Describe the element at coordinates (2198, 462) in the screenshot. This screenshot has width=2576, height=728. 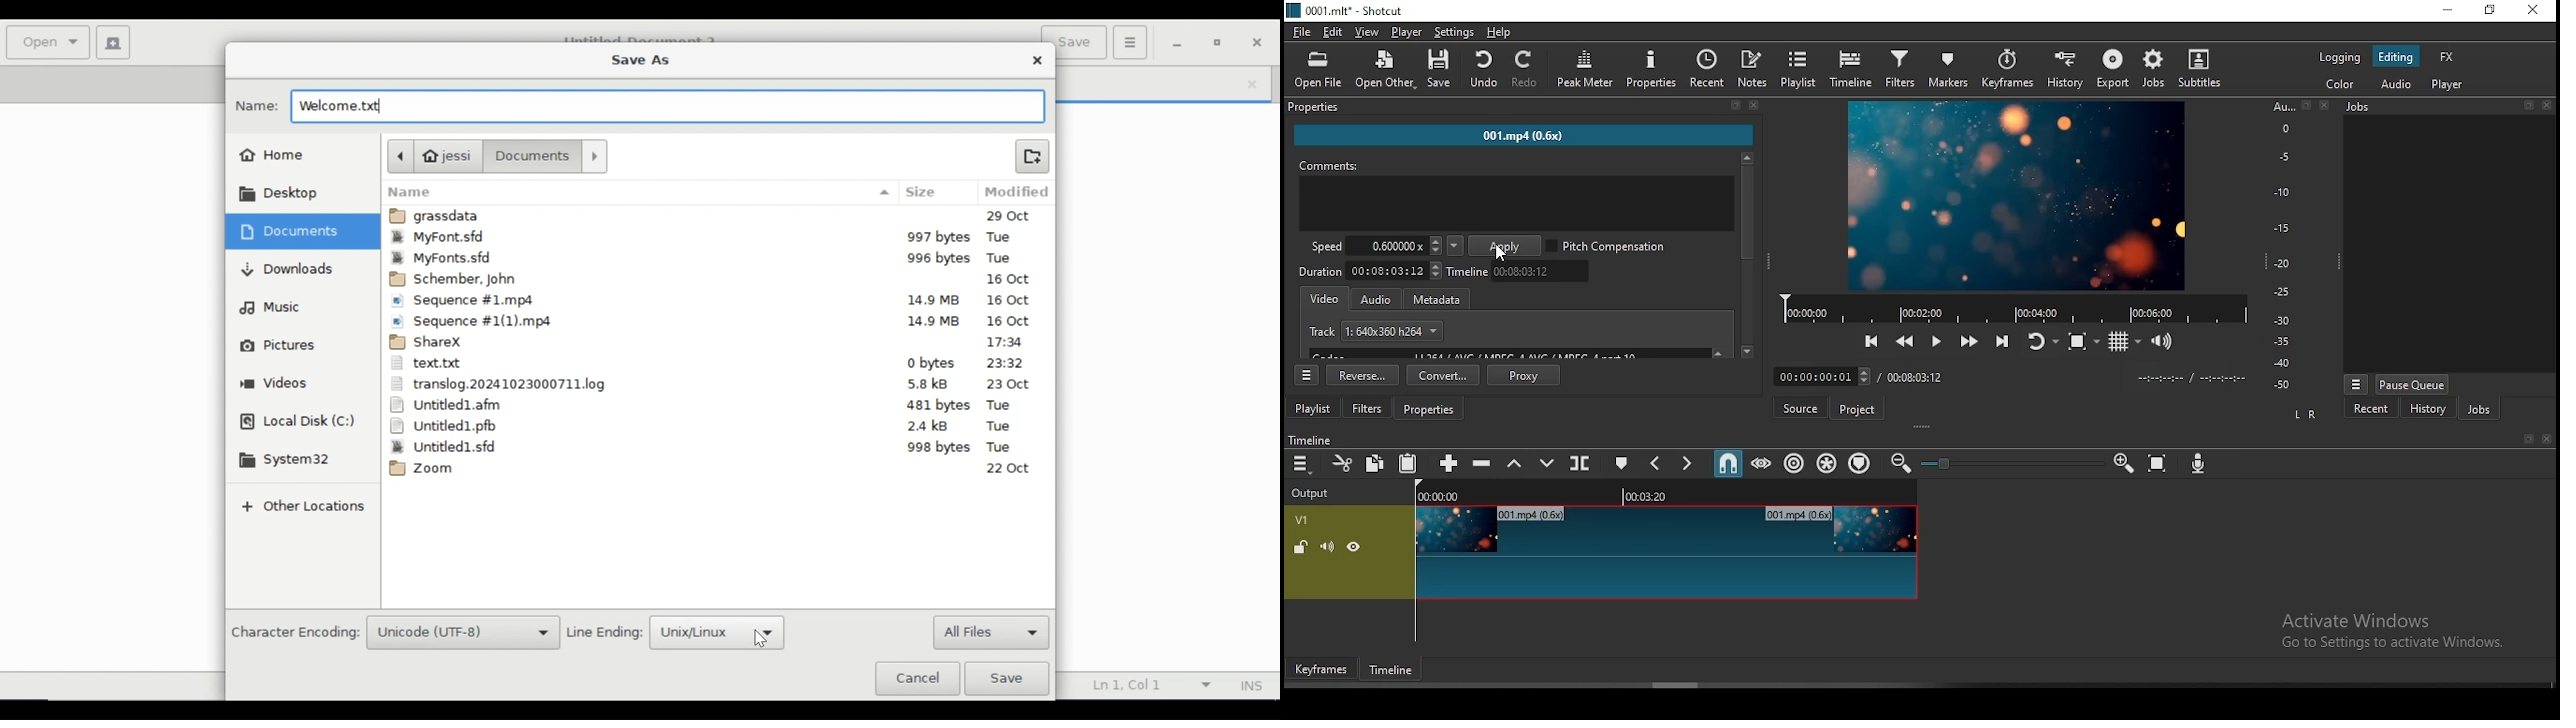
I see `record audio` at that location.